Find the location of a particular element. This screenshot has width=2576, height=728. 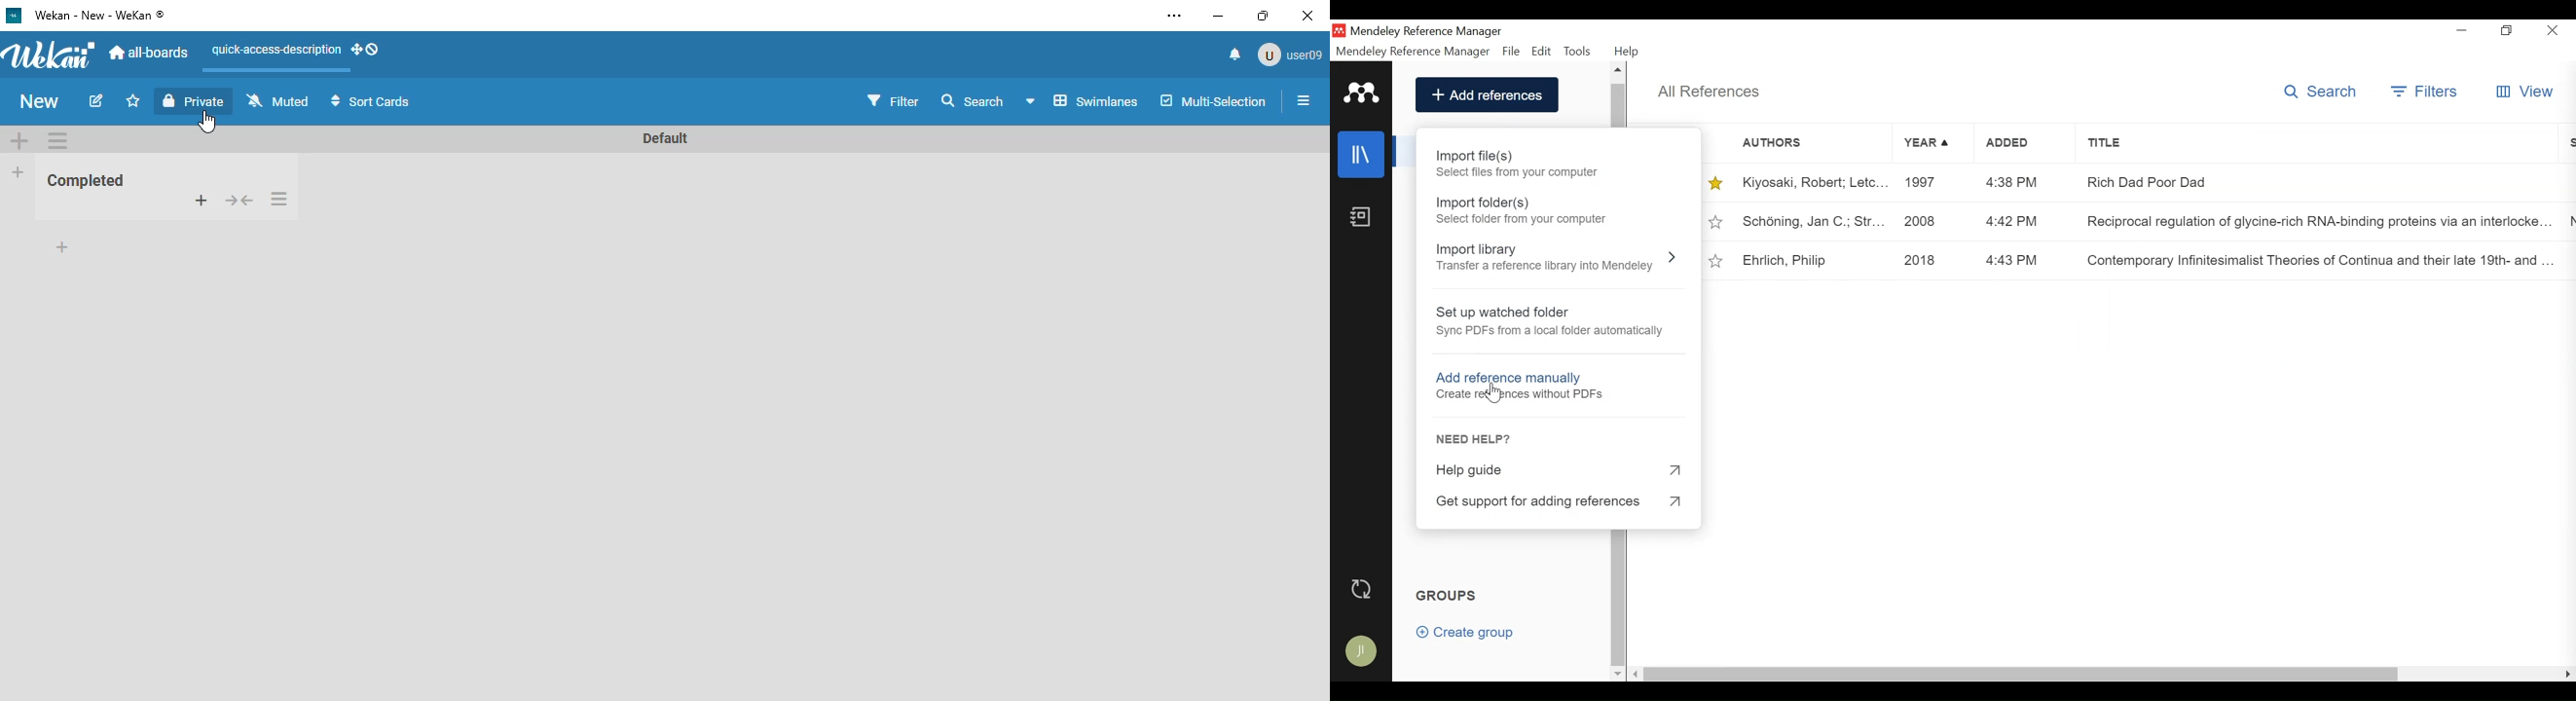

Toggle favorites is located at coordinates (1717, 261).